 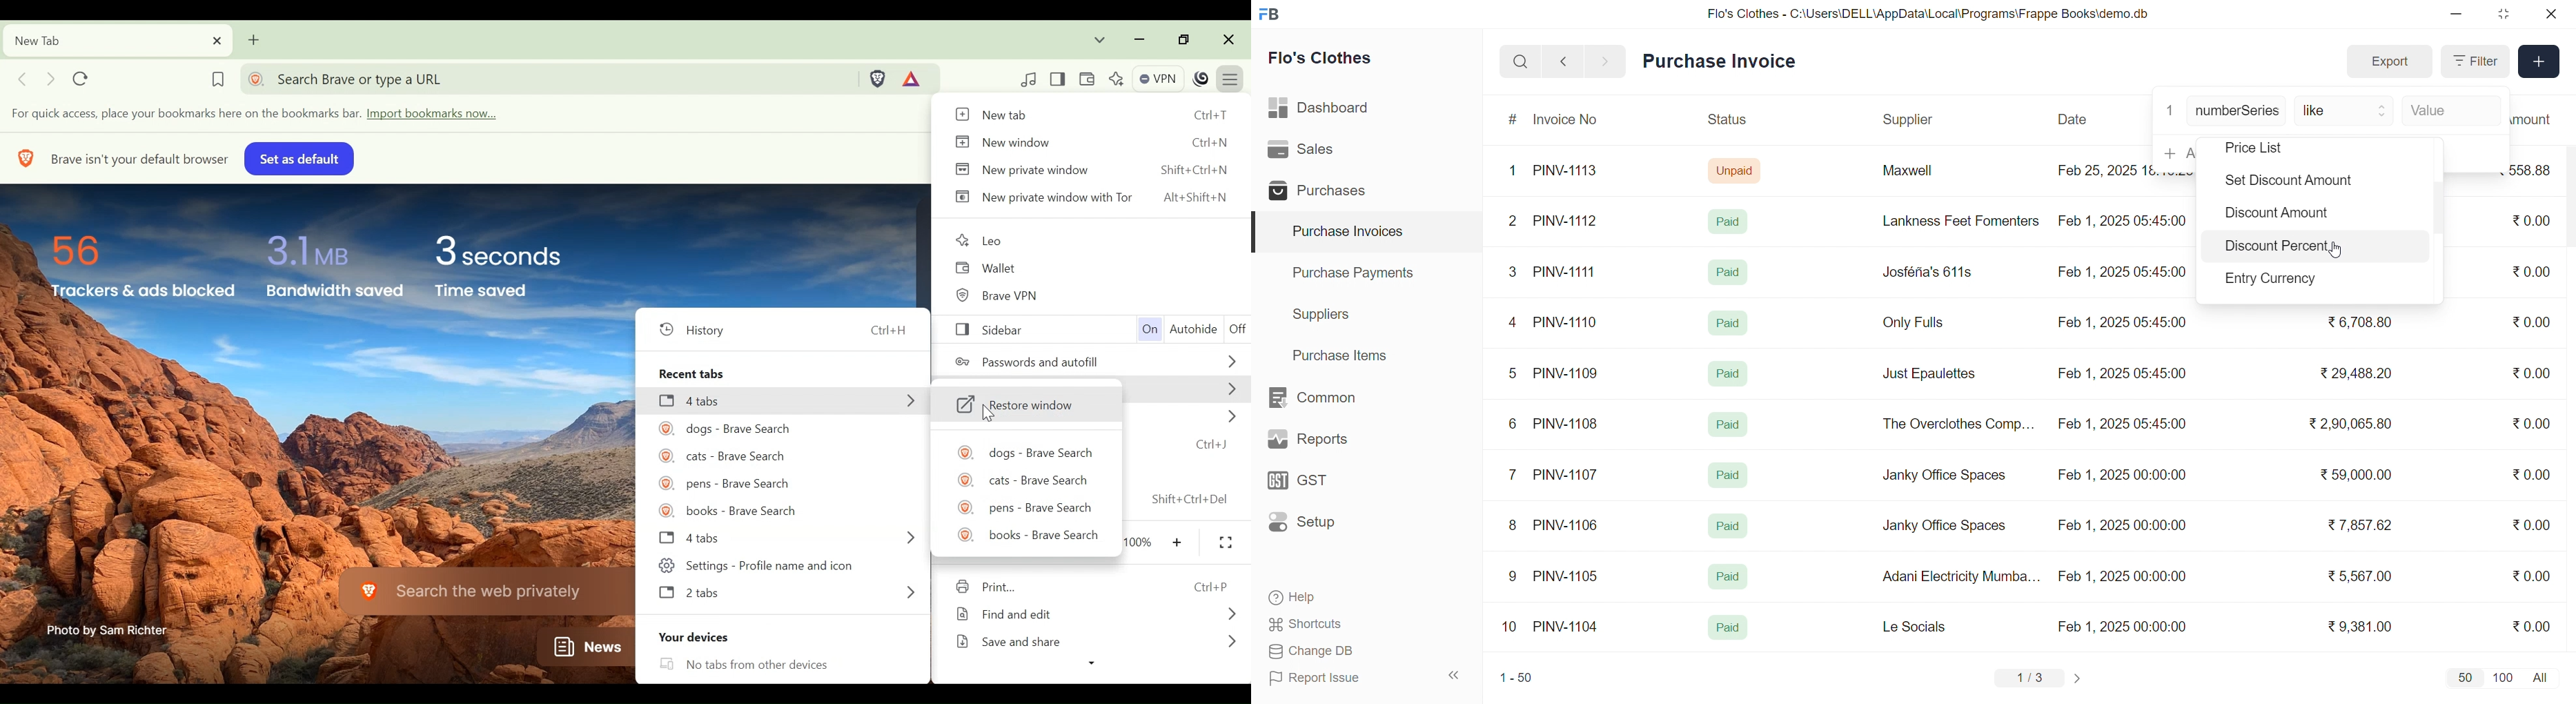 What do you see at coordinates (1513, 527) in the screenshot?
I see `8` at bounding box center [1513, 527].